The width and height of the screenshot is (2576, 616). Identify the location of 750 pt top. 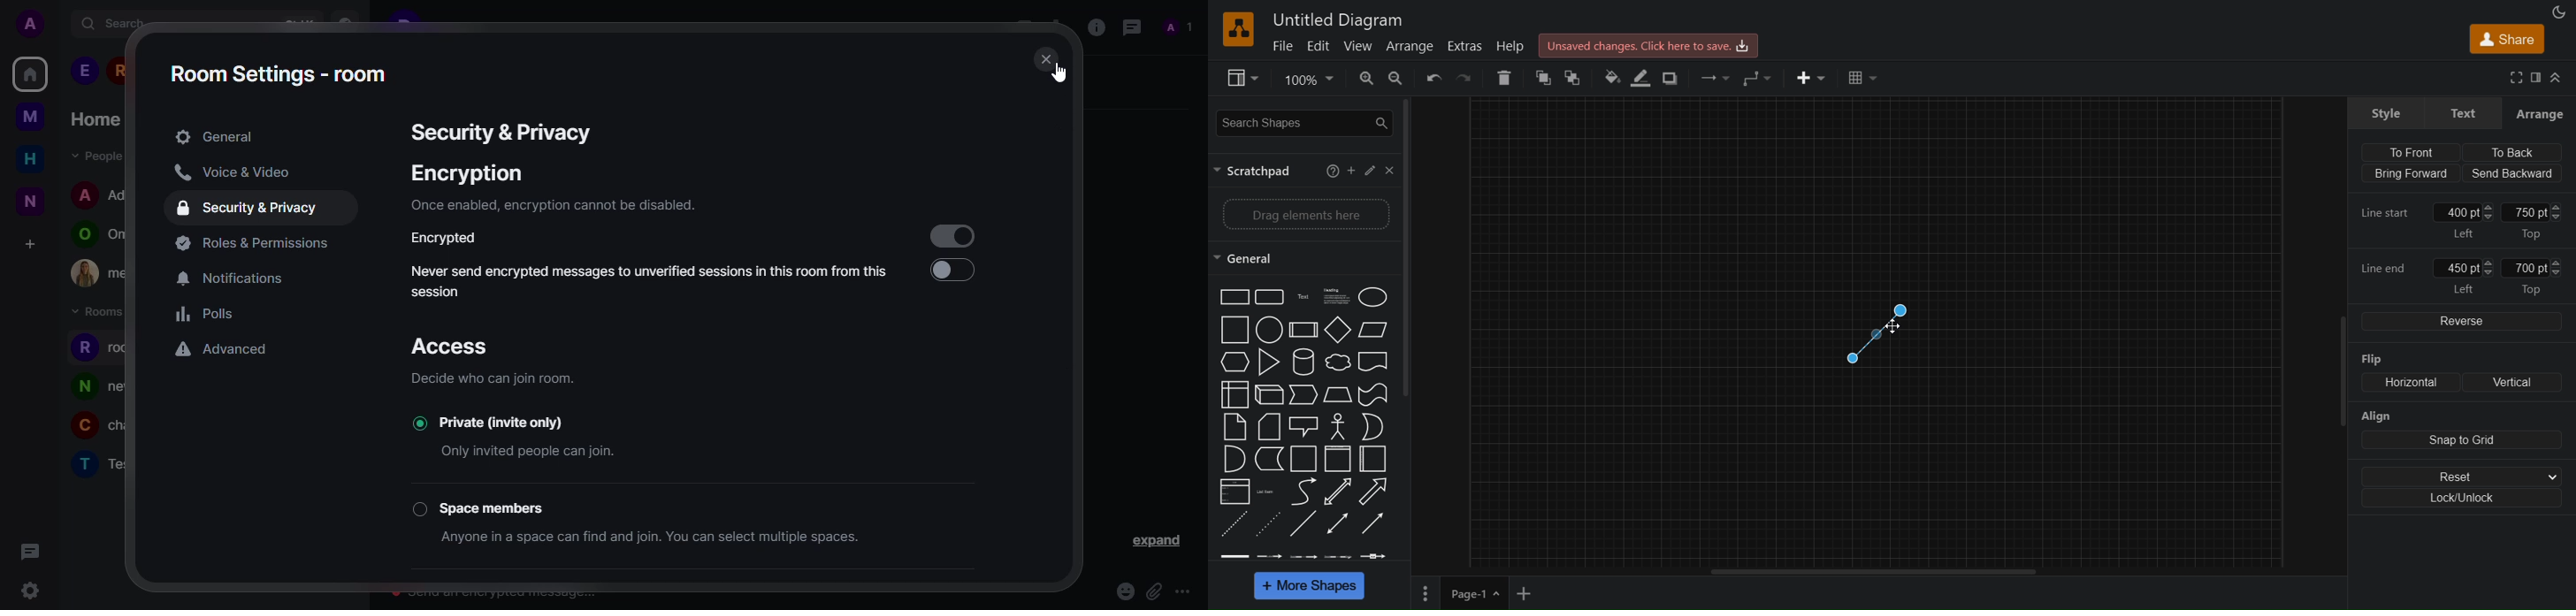
(2535, 219).